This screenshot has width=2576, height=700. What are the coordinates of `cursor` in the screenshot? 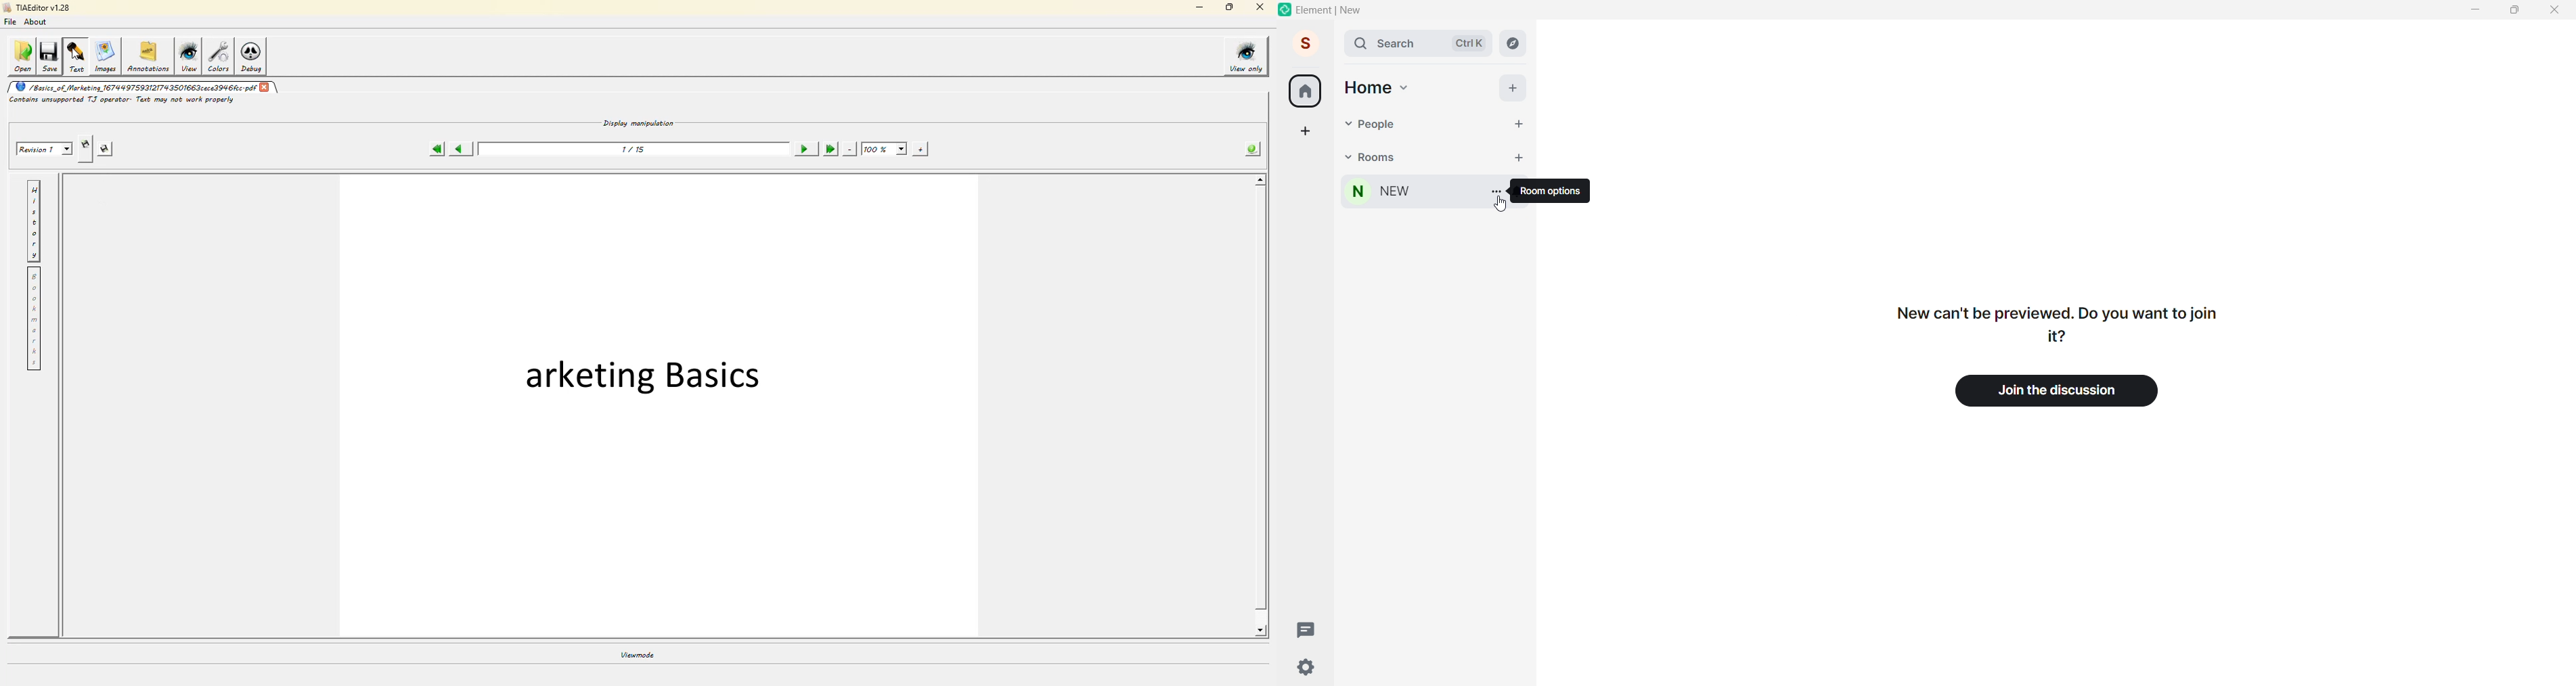 It's located at (1499, 204).